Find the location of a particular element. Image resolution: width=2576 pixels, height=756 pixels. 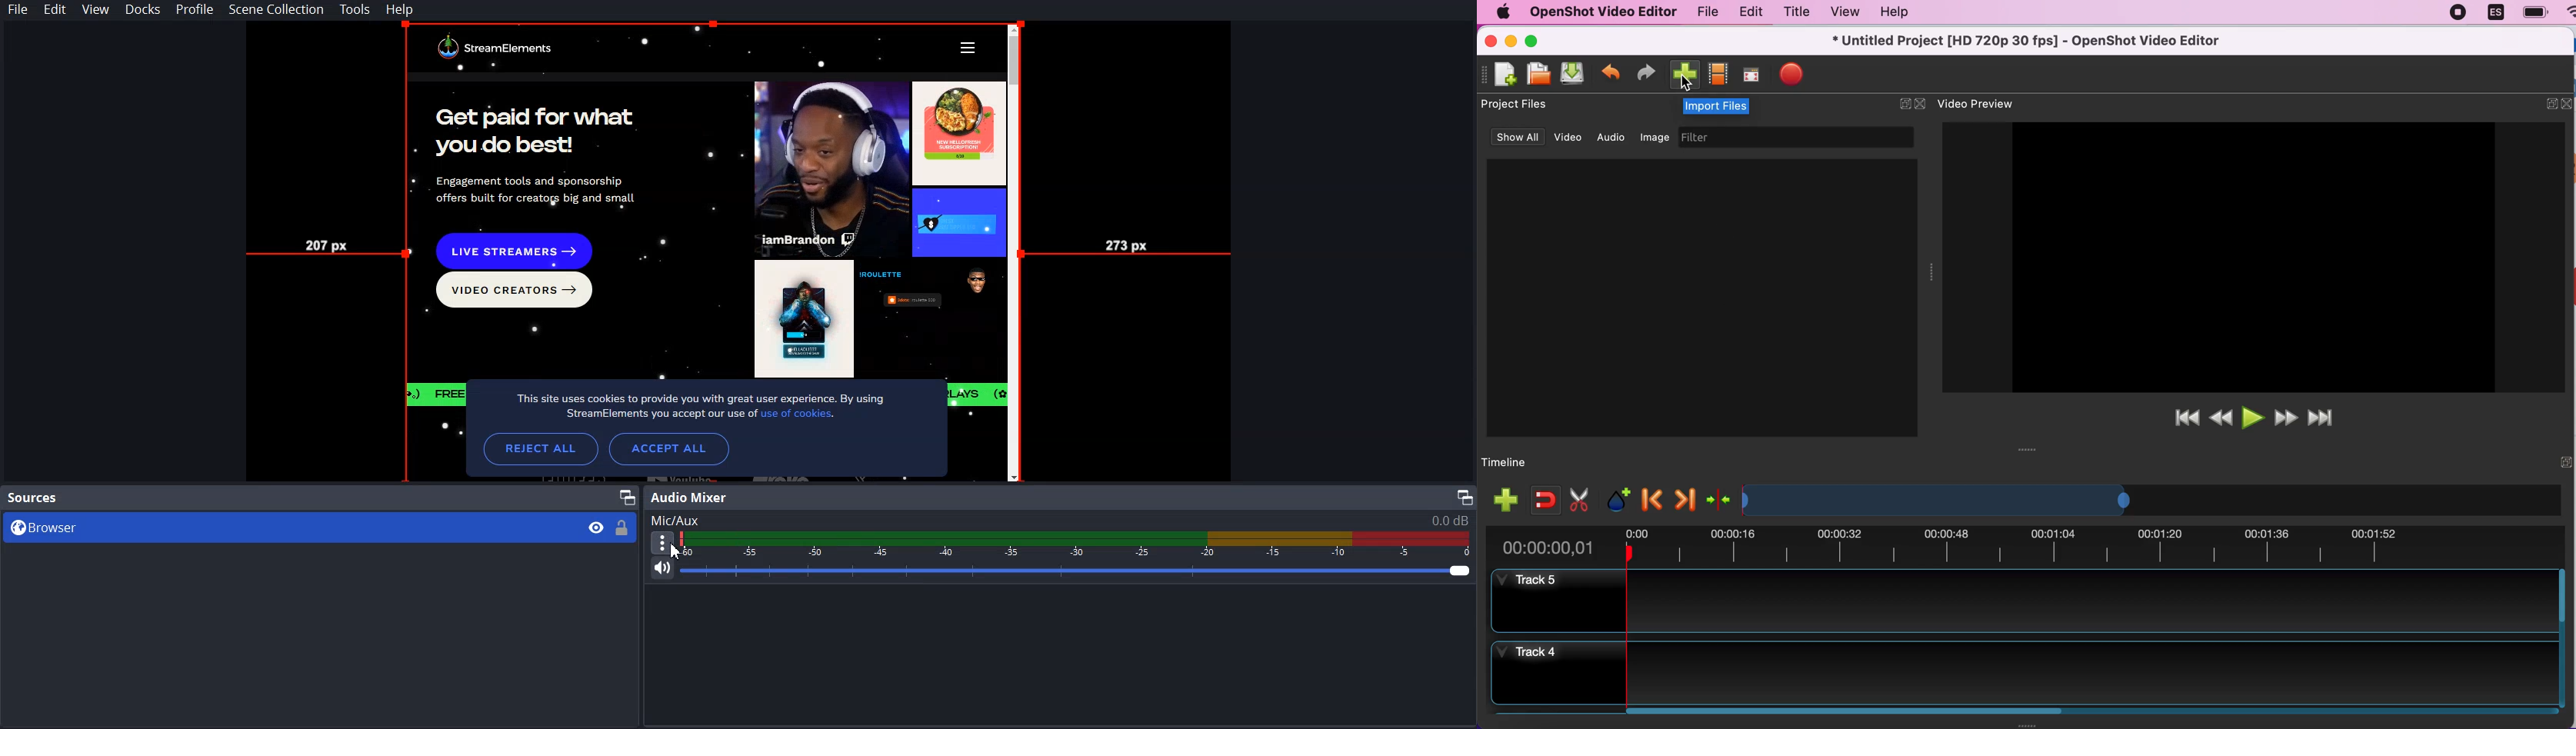

Docks is located at coordinates (142, 10).